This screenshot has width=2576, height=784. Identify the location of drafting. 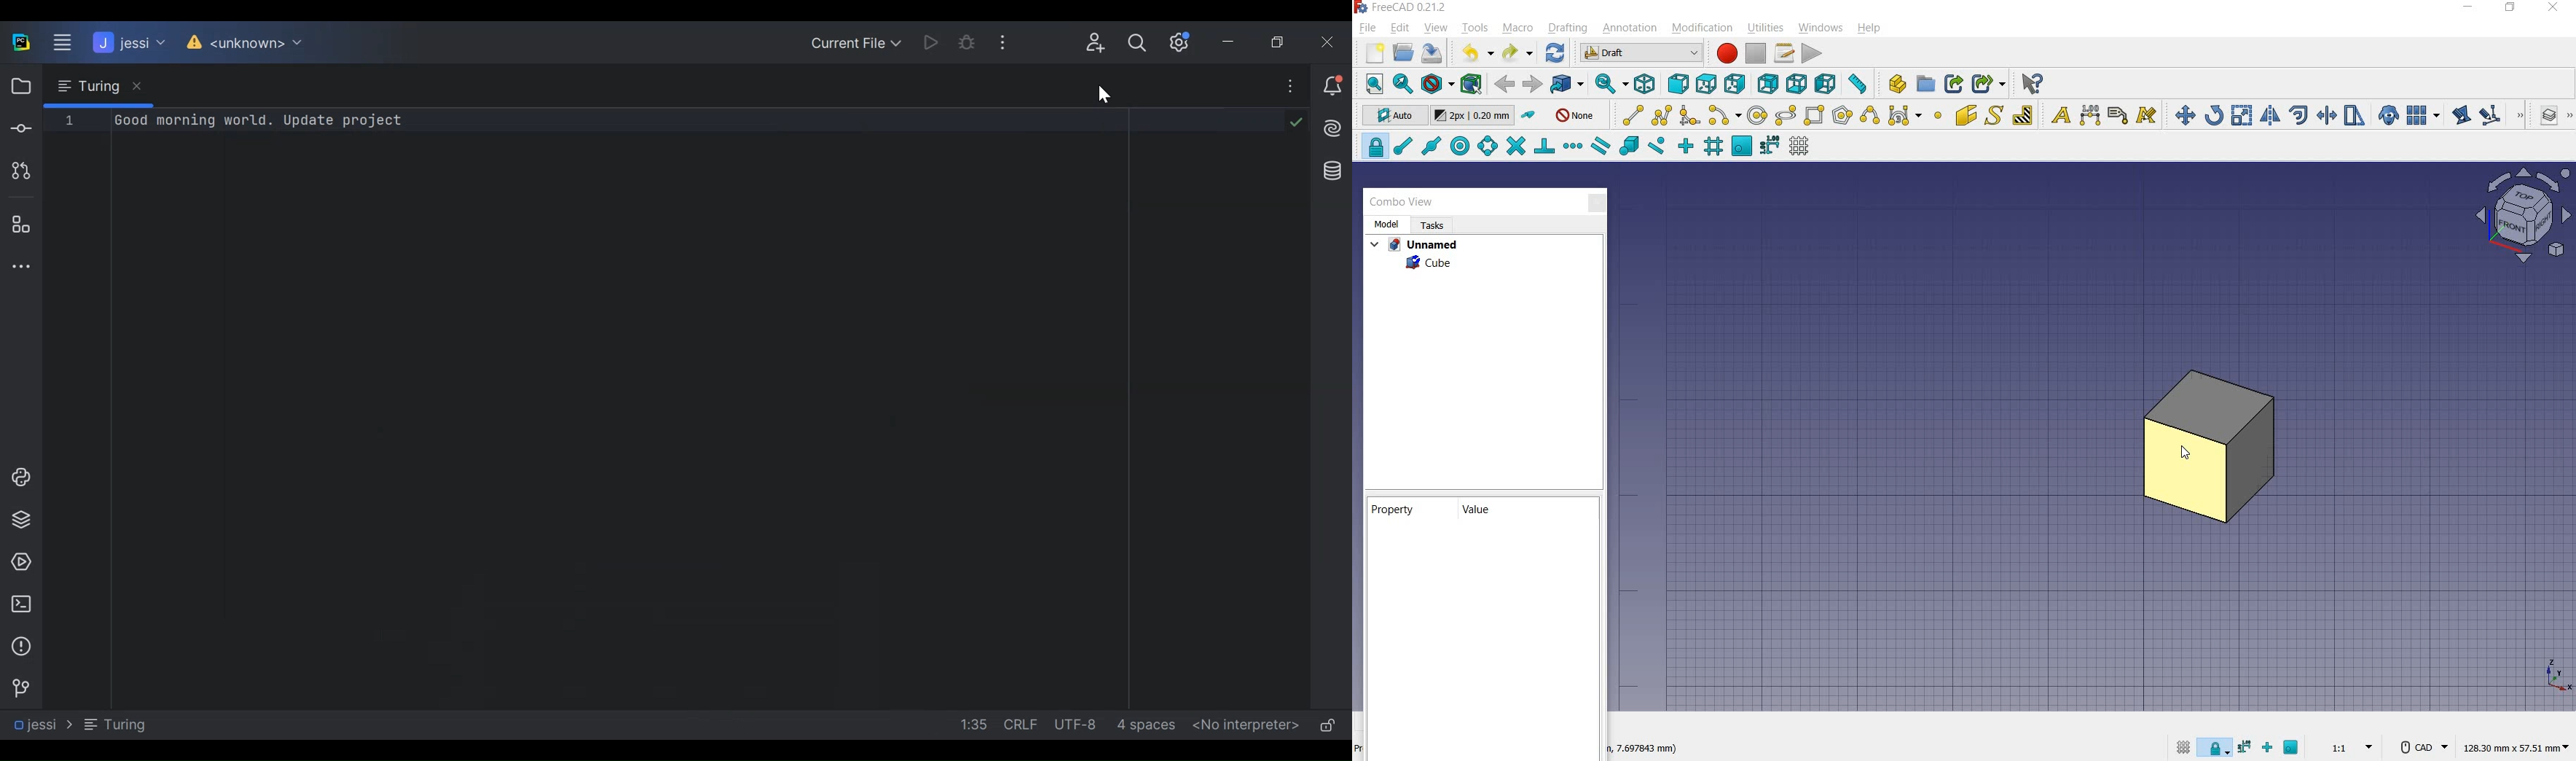
(1568, 28).